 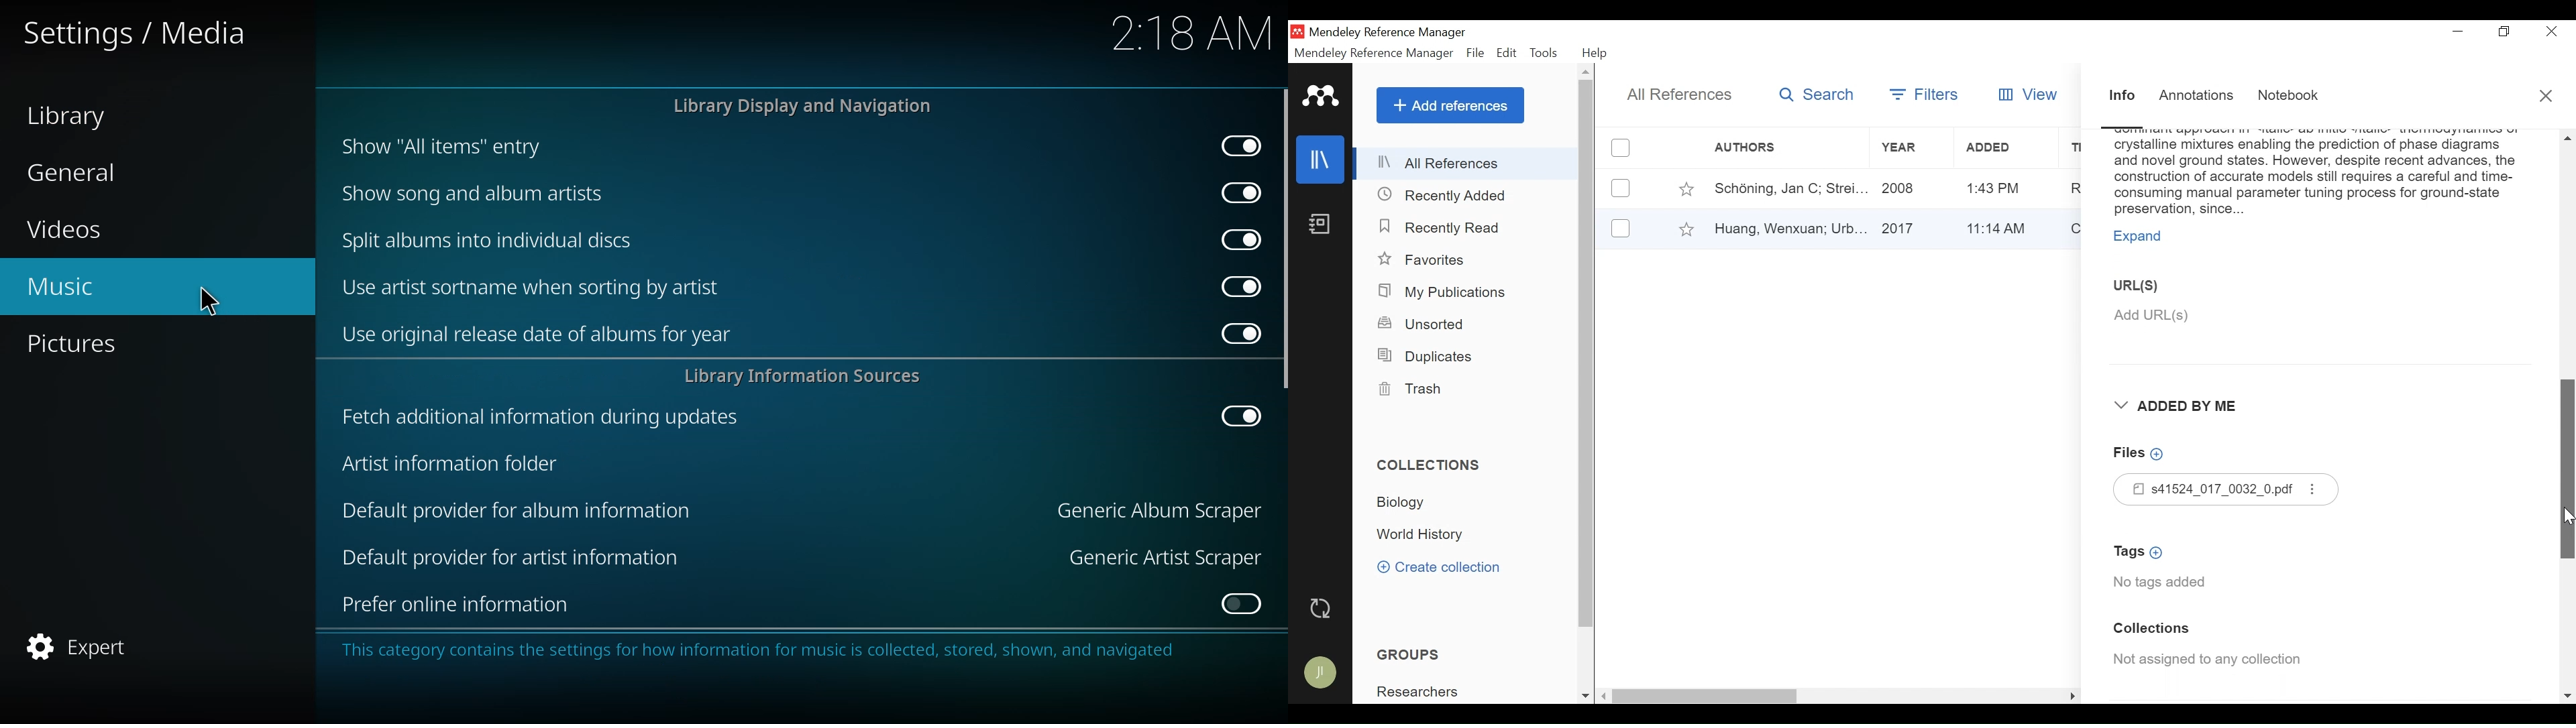 I want to click on enabled, so click(x=1234, y=286).